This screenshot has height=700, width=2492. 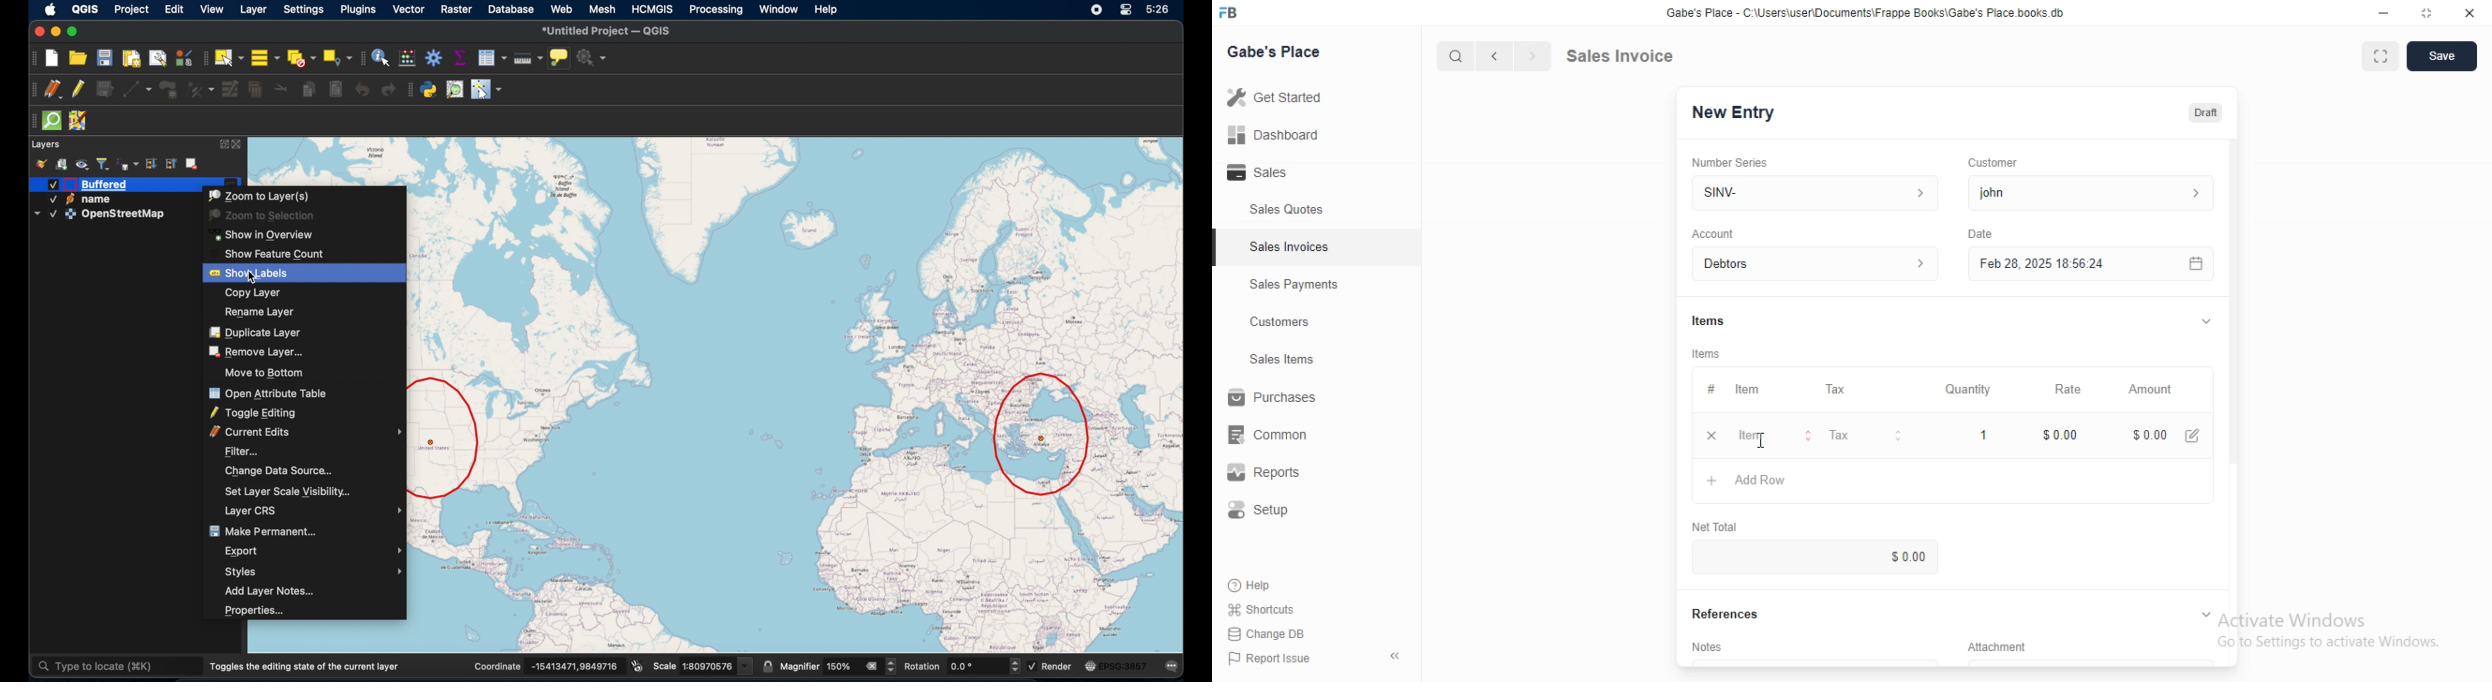 What do you see at coordinates (2203, 321) in the screenshot?
I see `collapse` at bounding box center [2203, 321].